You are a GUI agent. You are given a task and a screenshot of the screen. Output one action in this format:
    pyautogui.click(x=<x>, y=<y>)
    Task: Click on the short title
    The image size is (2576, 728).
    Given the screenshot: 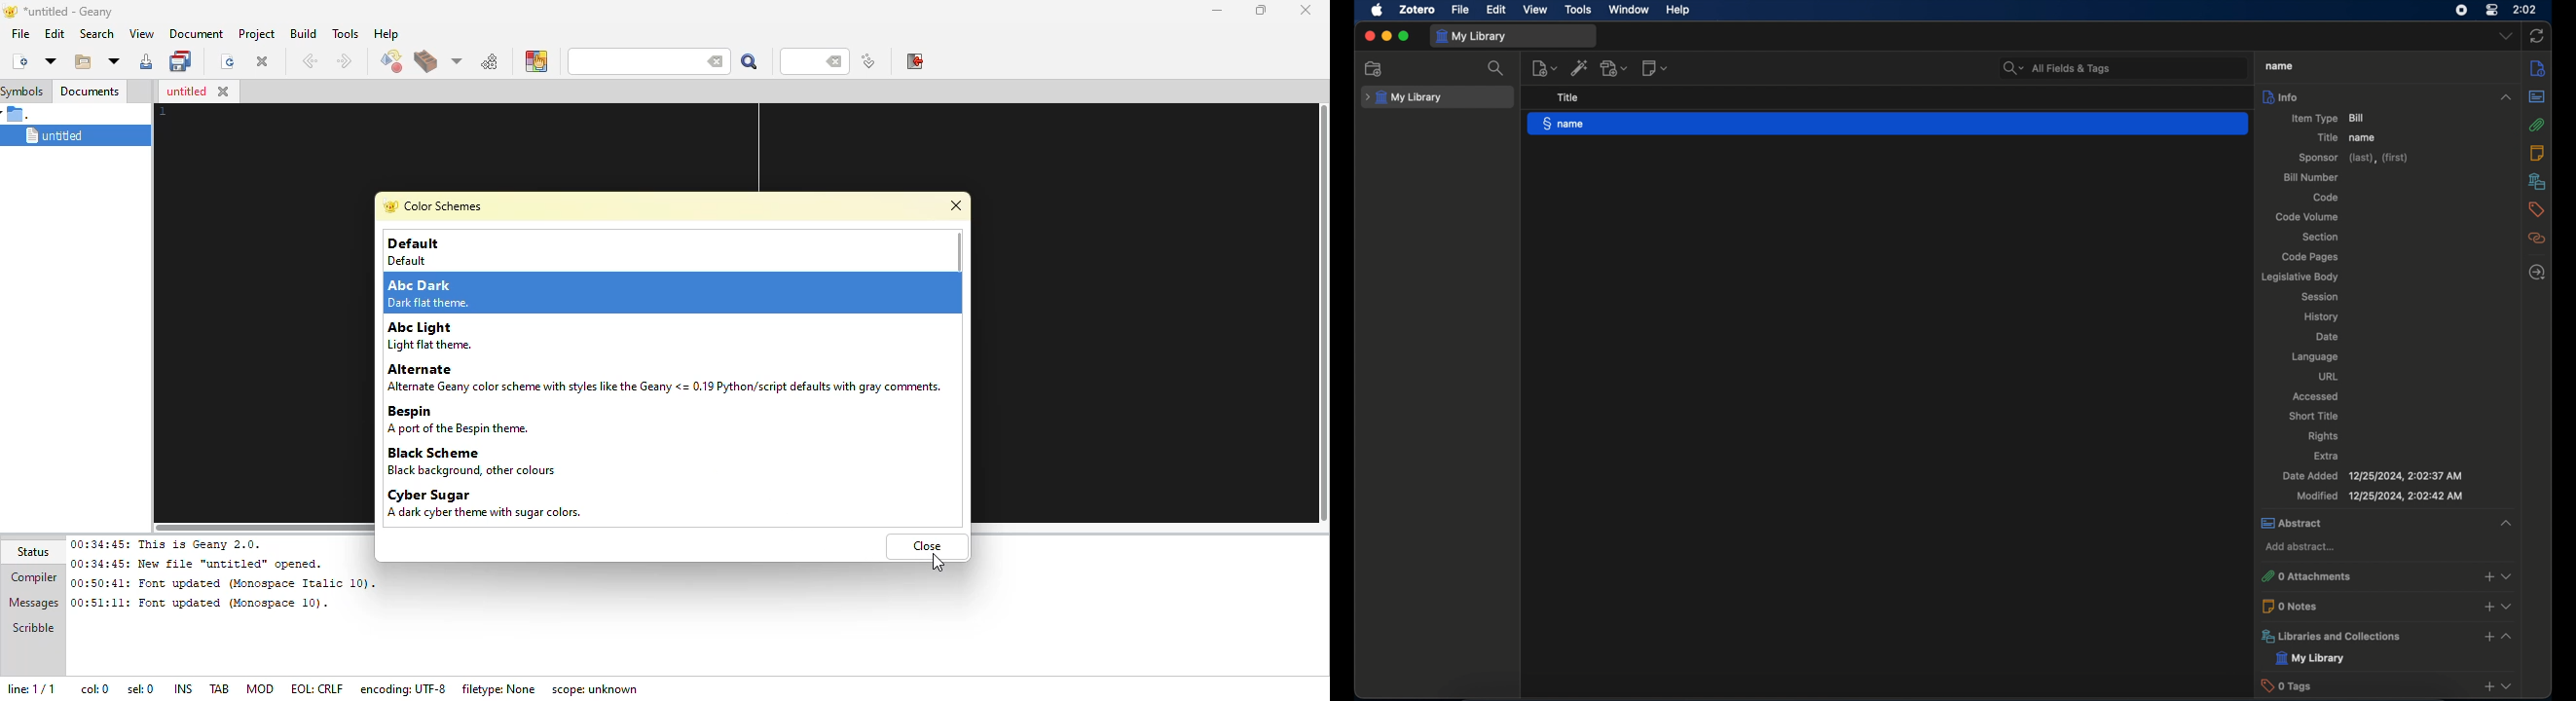 What is the action you would take?
    pyautogui.click(x=2314, y=415)
    